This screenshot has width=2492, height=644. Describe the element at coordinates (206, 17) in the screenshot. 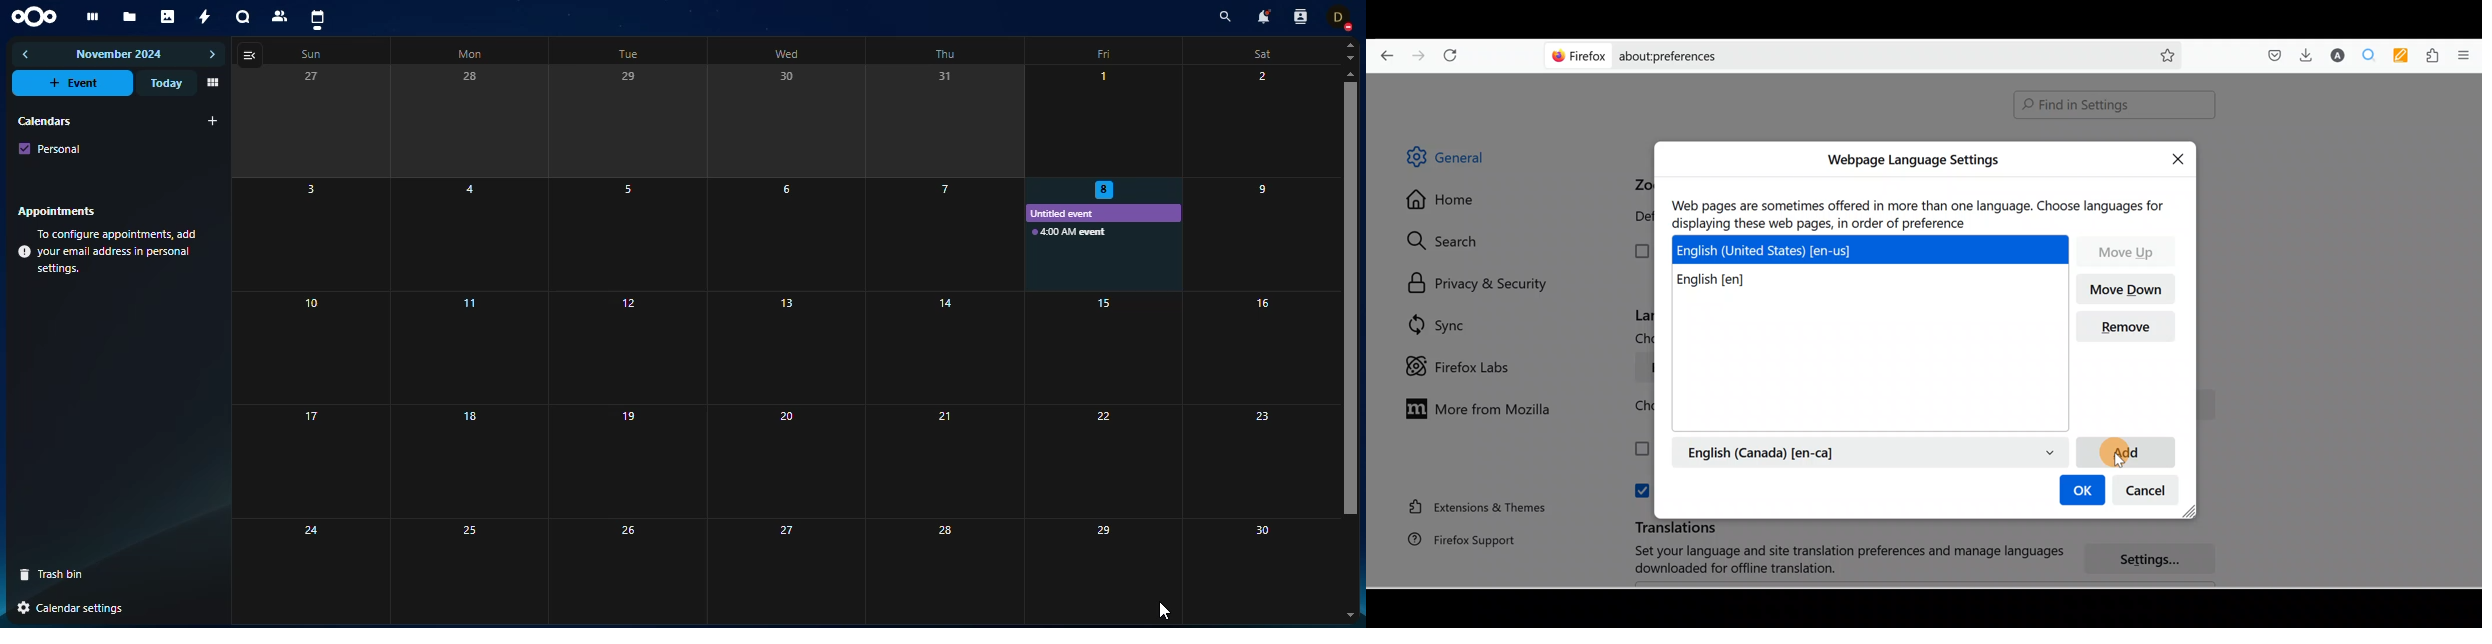

I see `activity` at that location.